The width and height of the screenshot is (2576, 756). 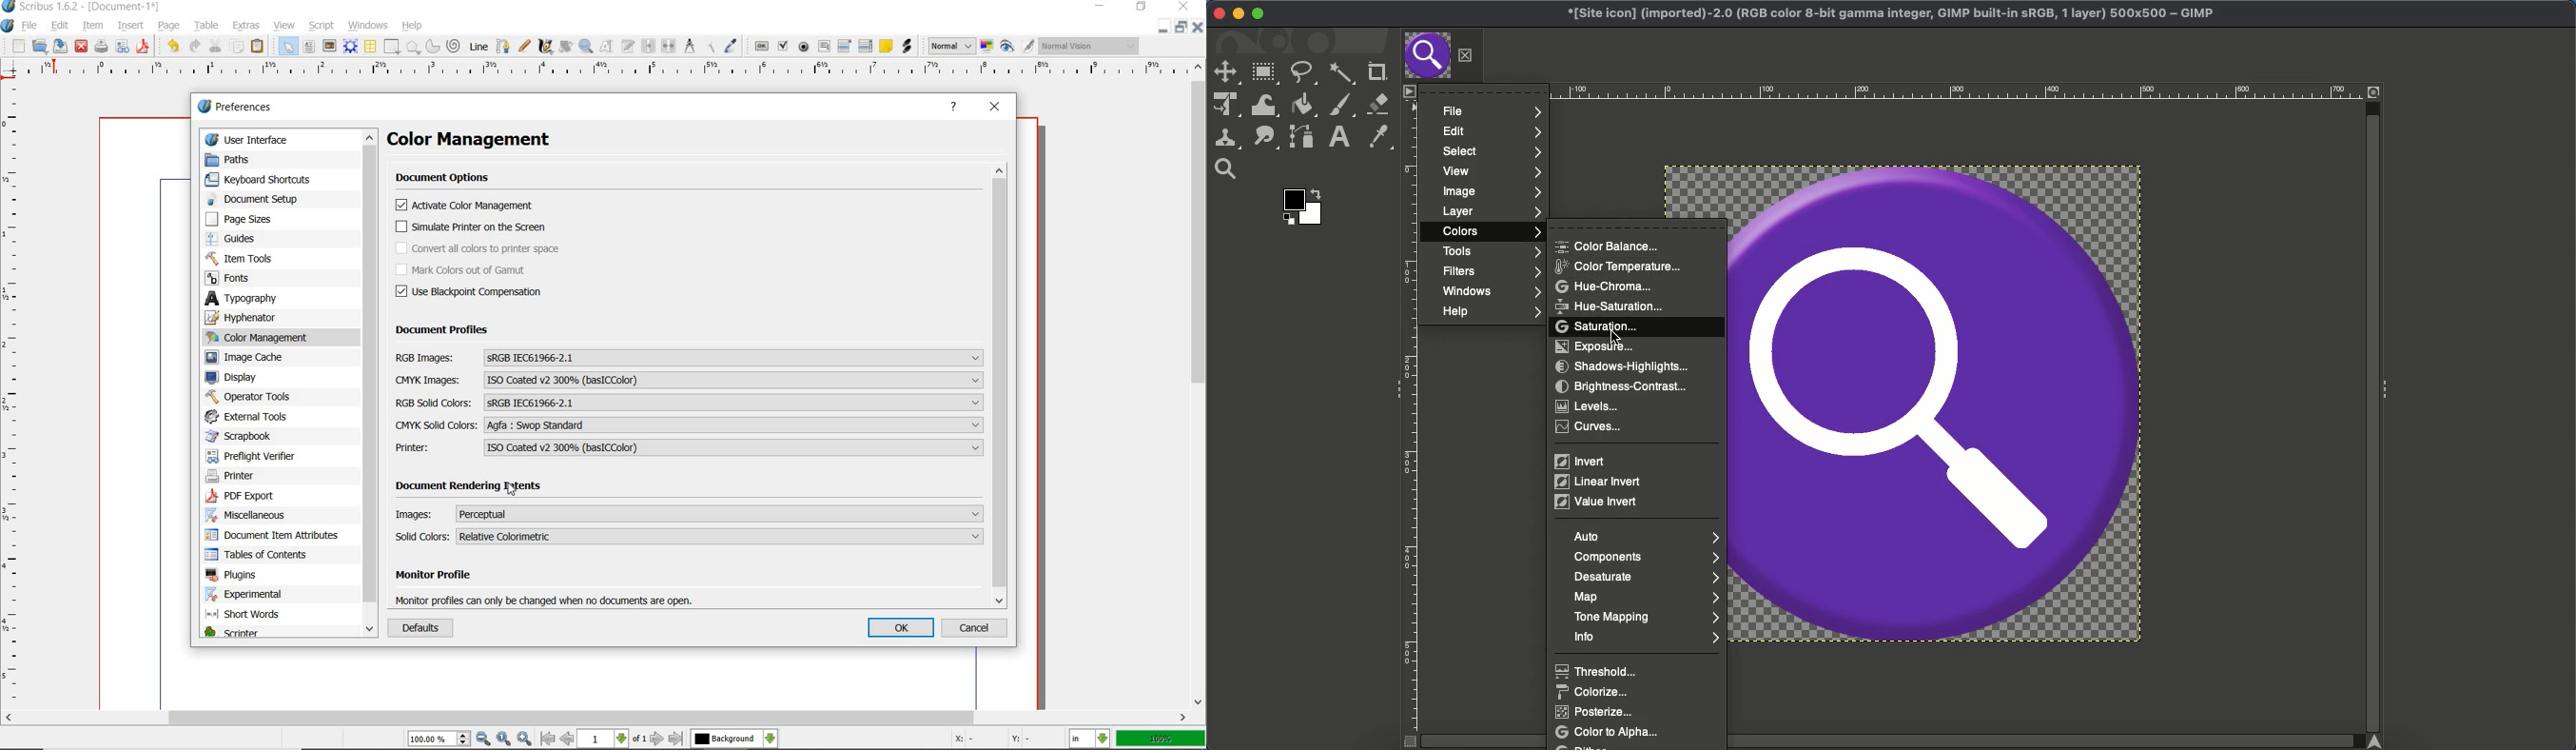 What do you see at coordinates (1493, 112) in the screenshot?
I see `File` at bounding box center [1493, 112].